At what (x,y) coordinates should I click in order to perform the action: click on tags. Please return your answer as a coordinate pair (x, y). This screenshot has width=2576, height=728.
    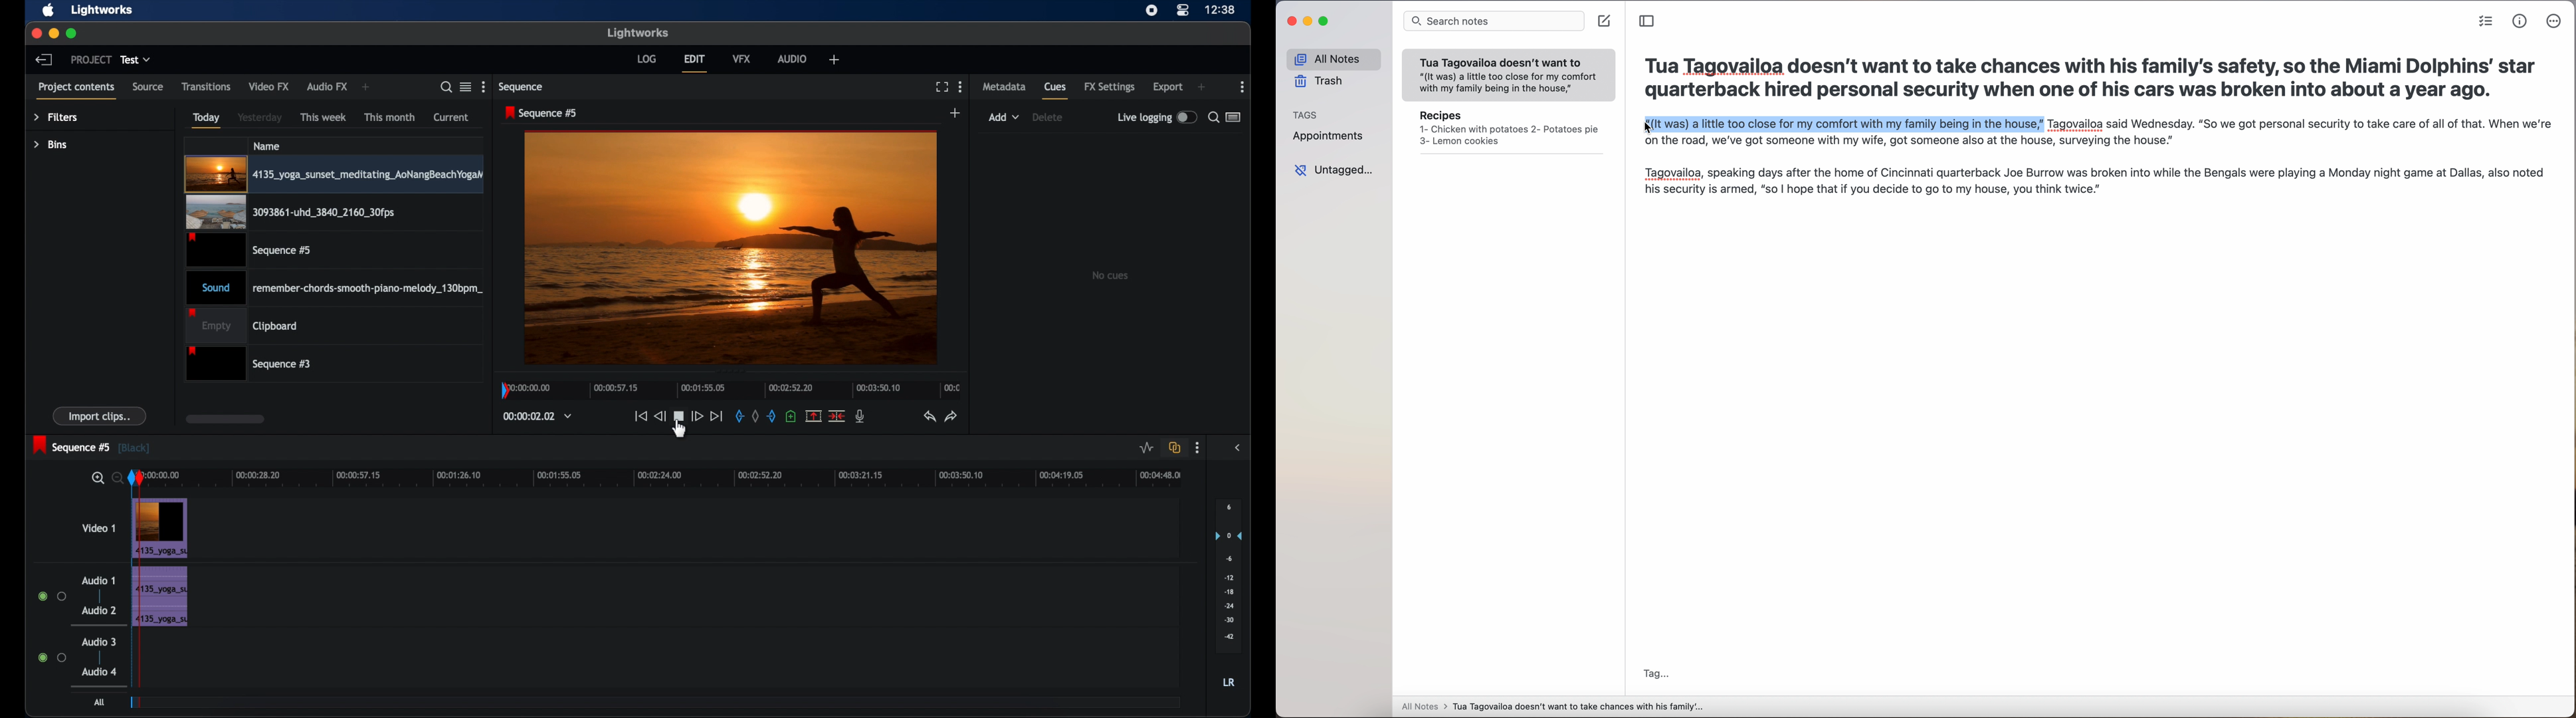
    Looking at the image, I should click on (1306, 114).